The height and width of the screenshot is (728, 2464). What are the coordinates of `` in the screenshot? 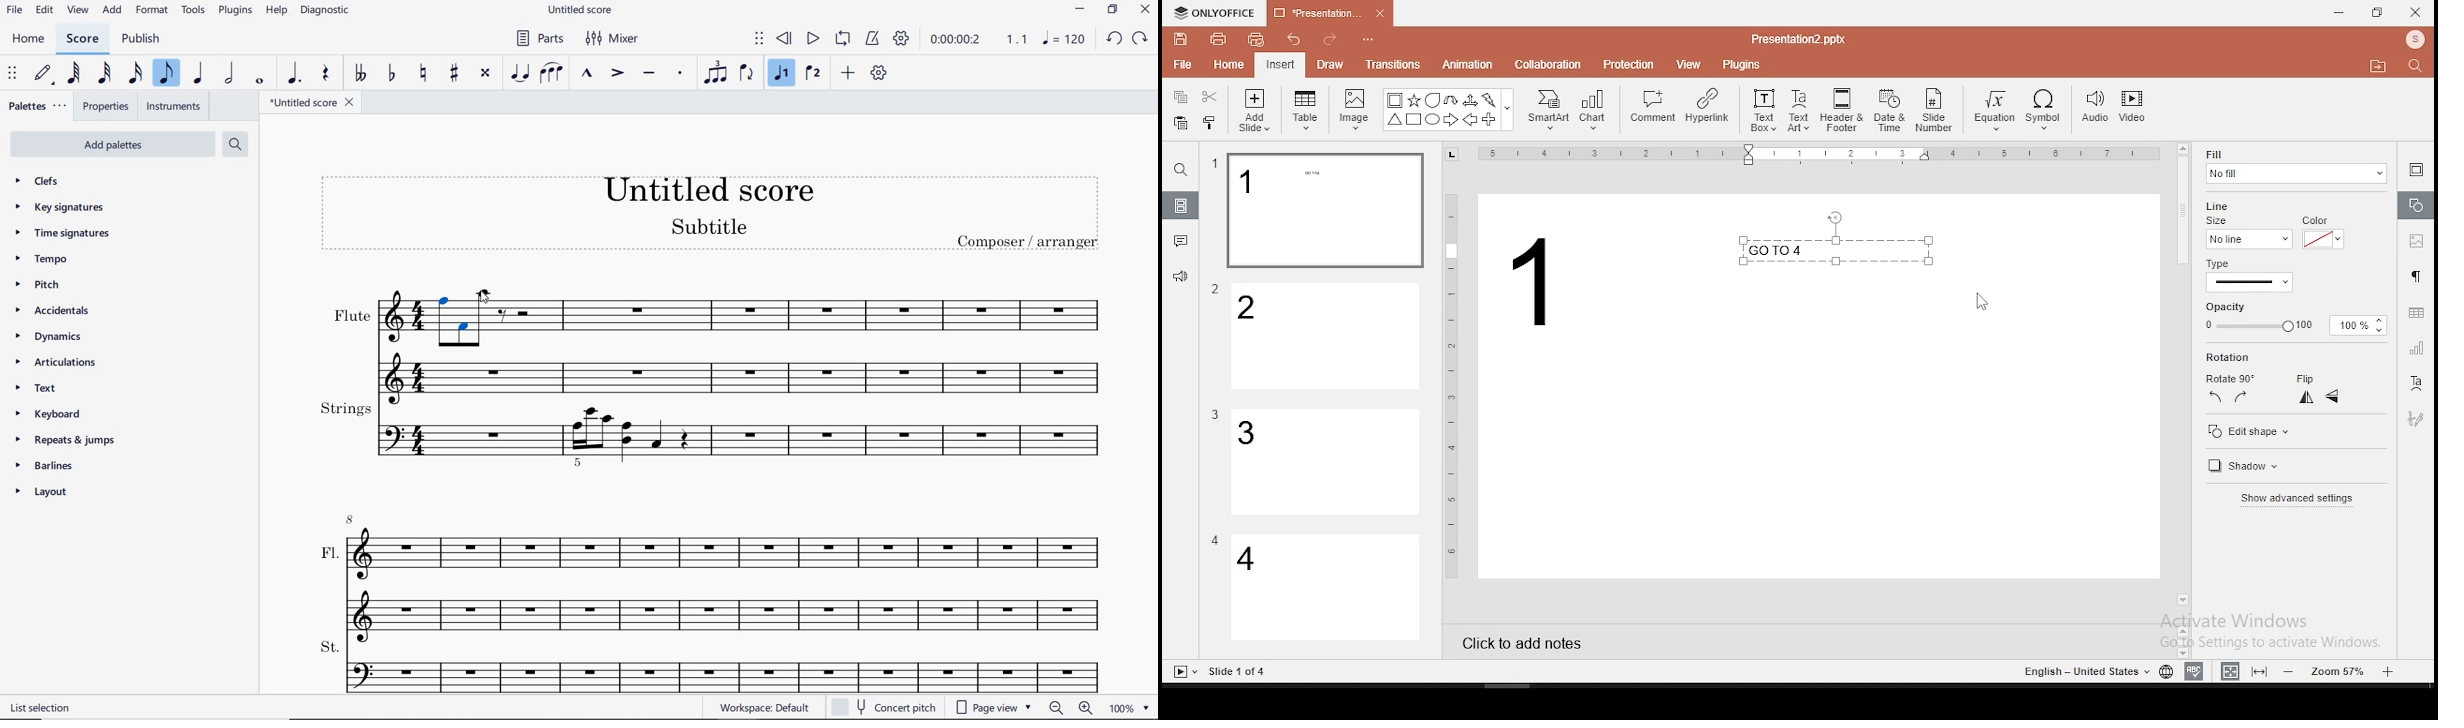 It's located at (2411, 418).